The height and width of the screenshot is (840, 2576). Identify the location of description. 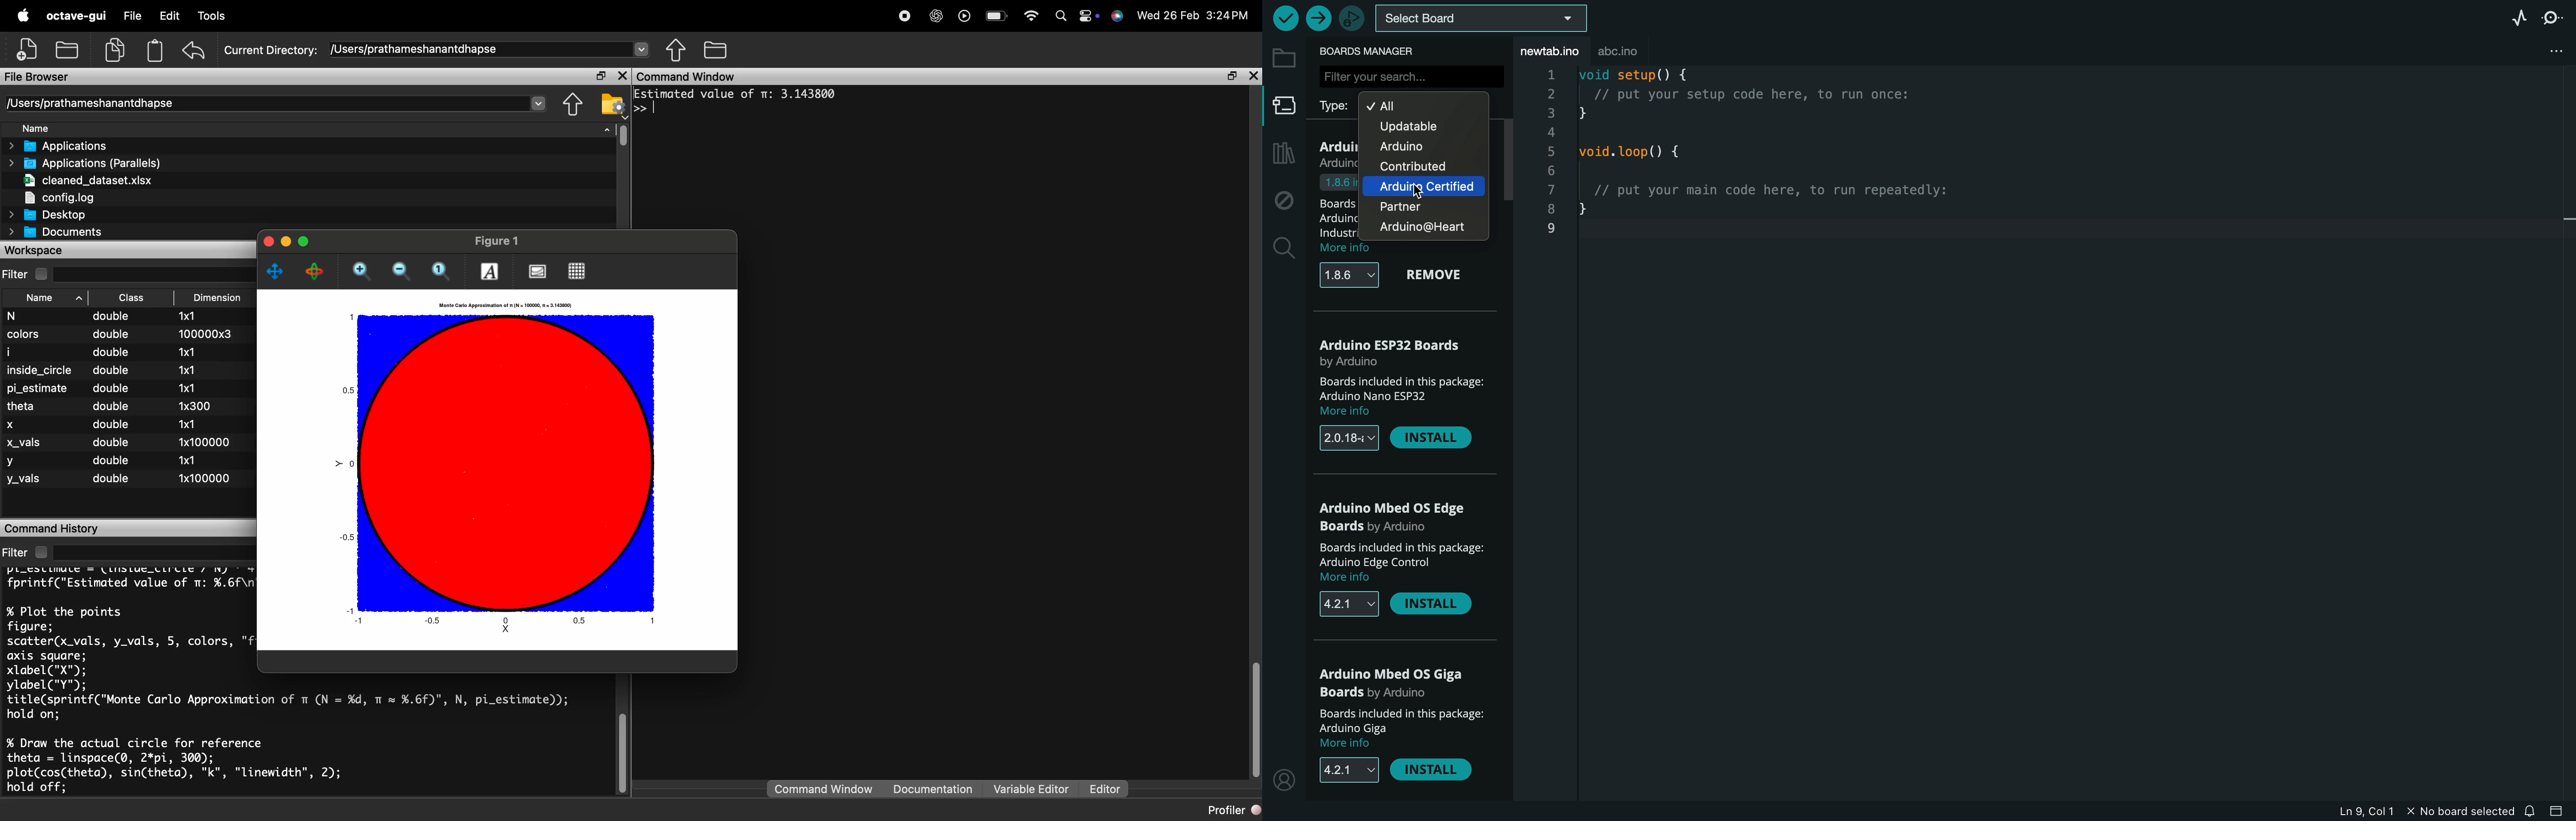
(1405, 728).